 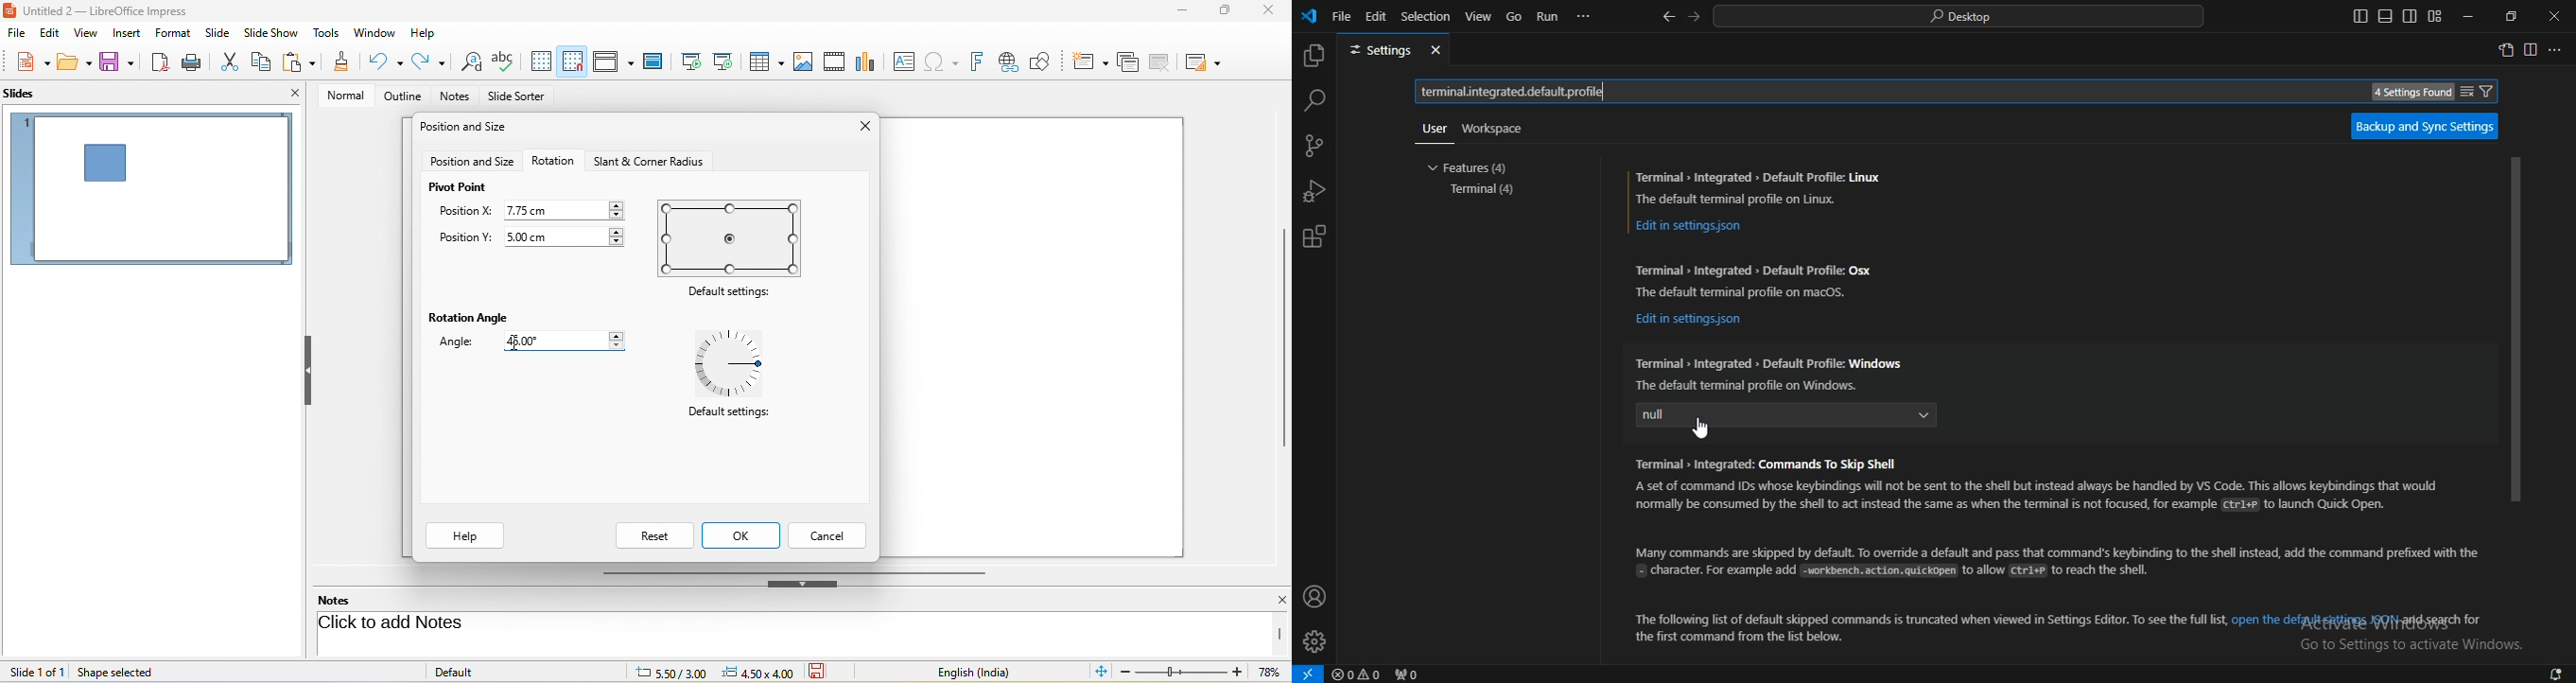 What do you see at coordinates (428, 62) in the screenshot?
I see `redo` at bounding box center [428, 62].